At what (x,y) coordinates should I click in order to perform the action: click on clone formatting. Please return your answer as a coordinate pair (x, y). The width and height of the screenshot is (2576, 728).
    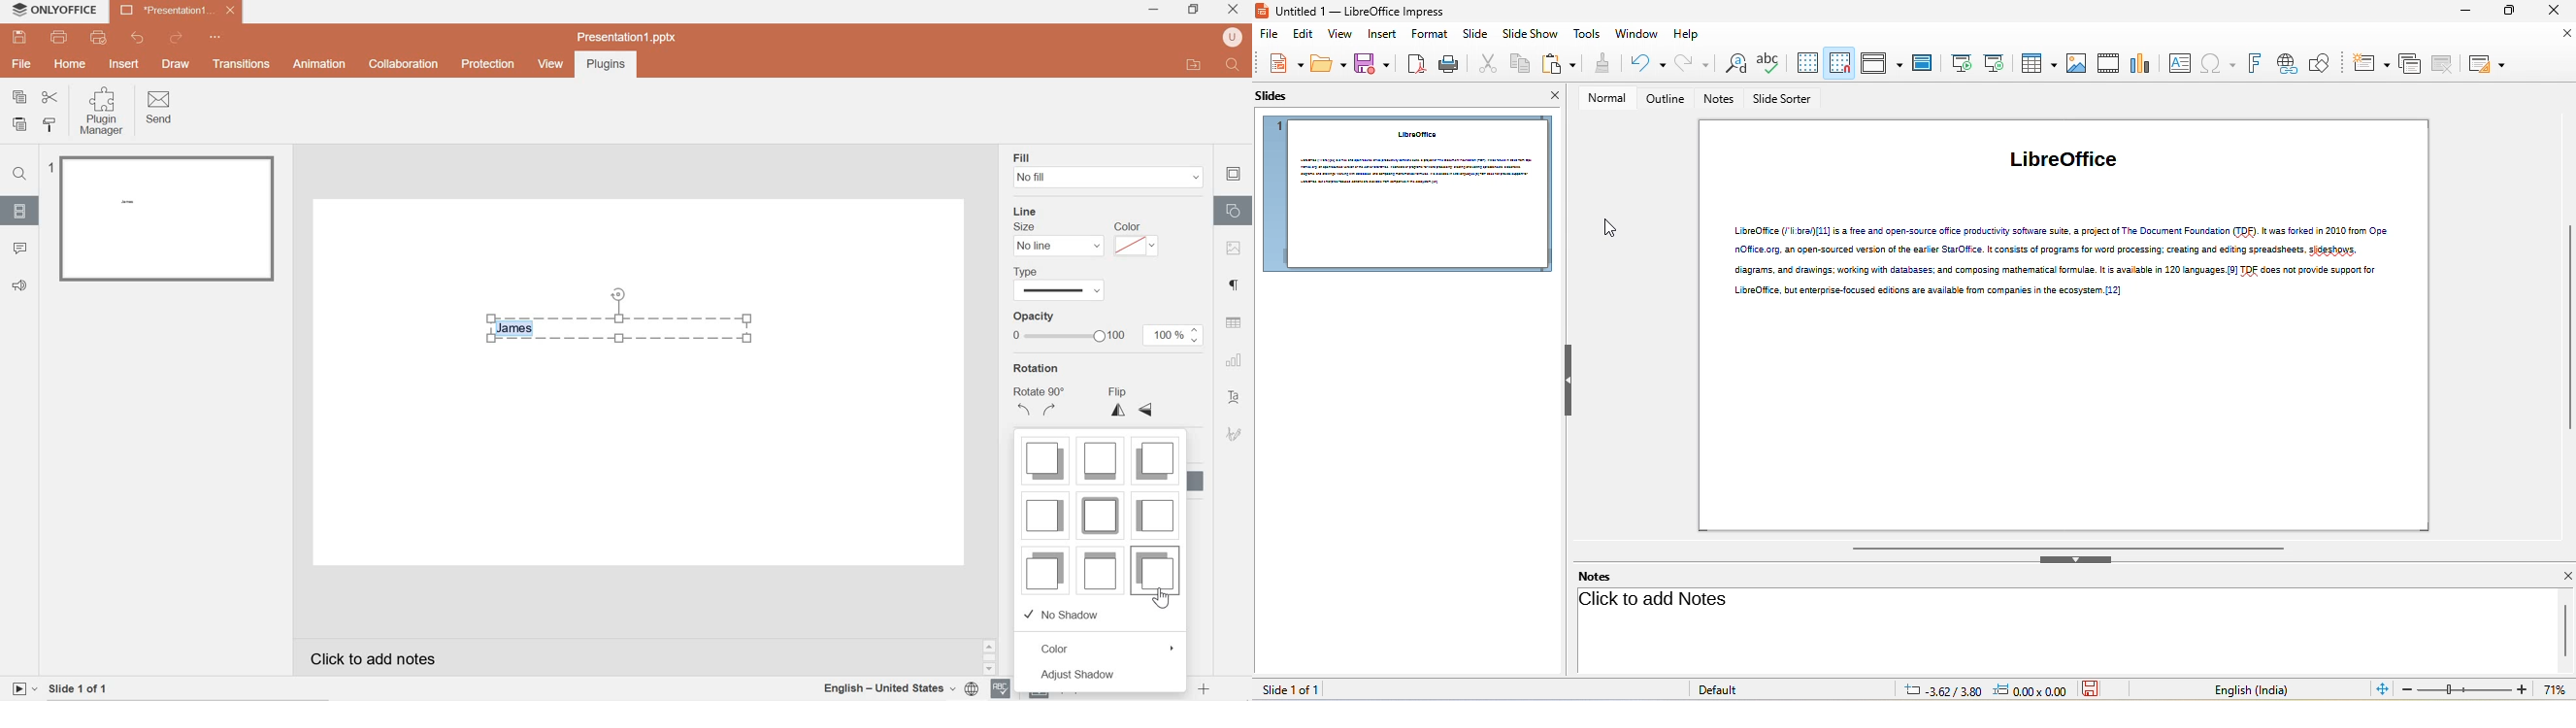
    Looking at the image, I should click on (1601, 63).